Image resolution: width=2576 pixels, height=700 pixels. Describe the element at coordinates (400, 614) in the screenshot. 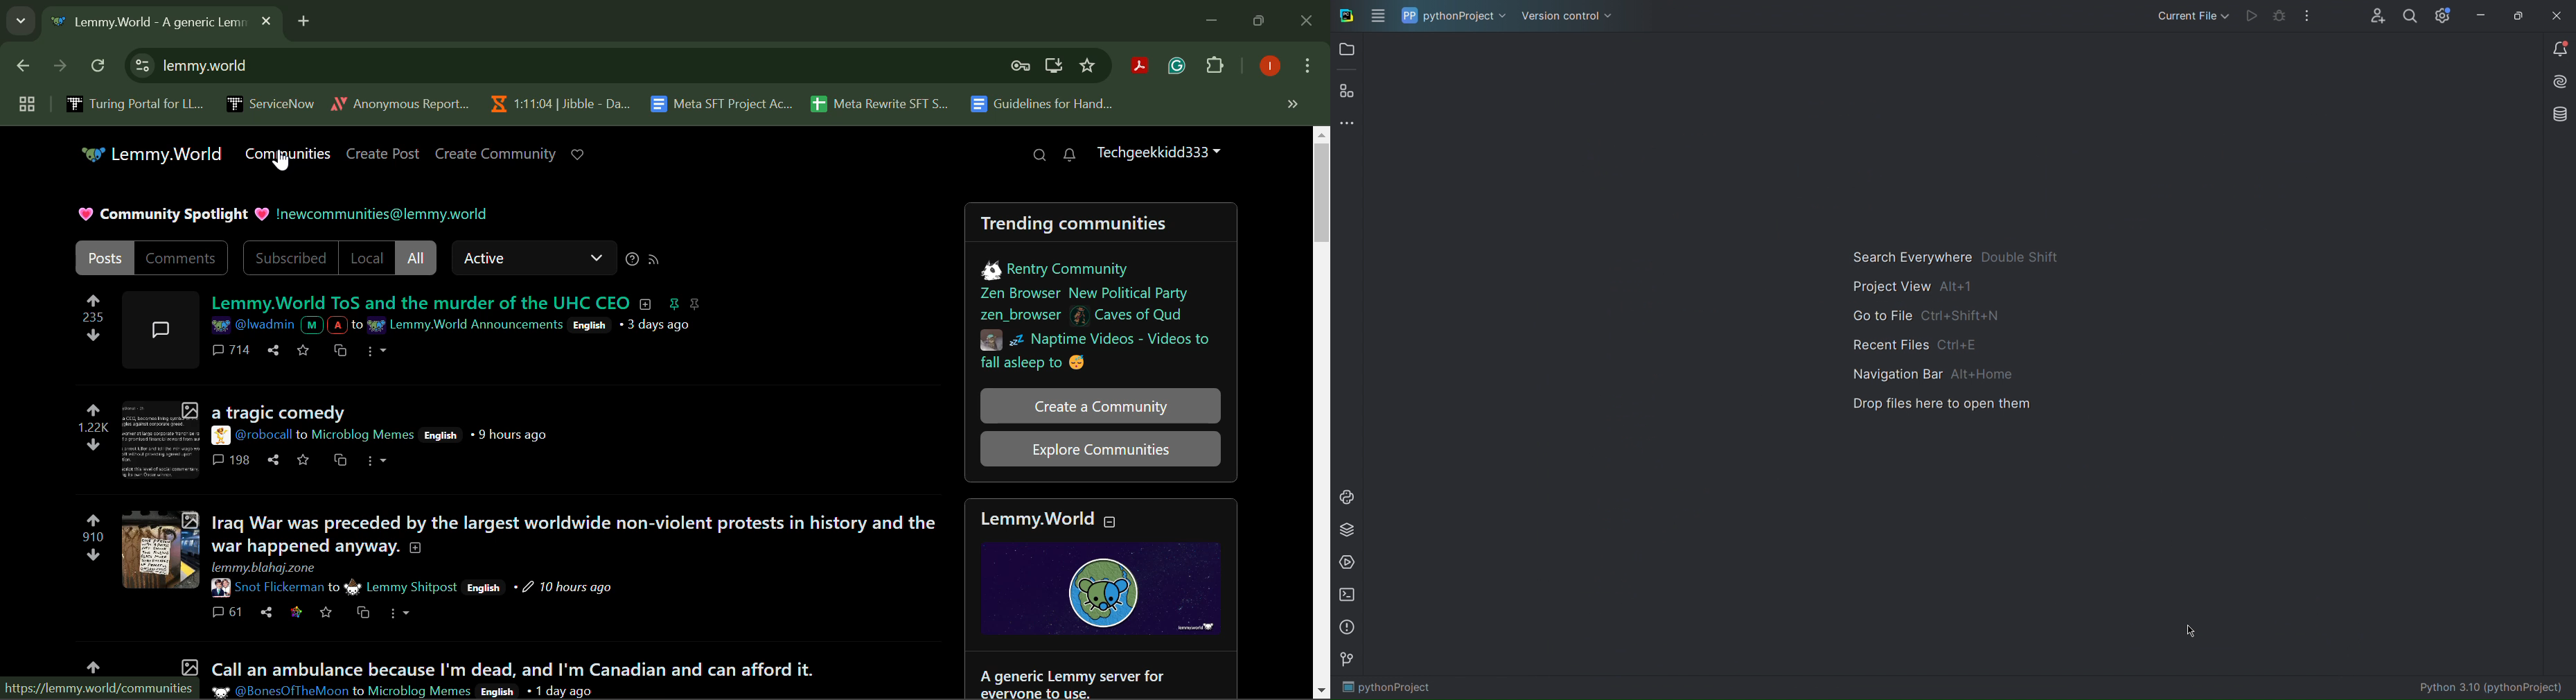

I see `More Options` at that location.